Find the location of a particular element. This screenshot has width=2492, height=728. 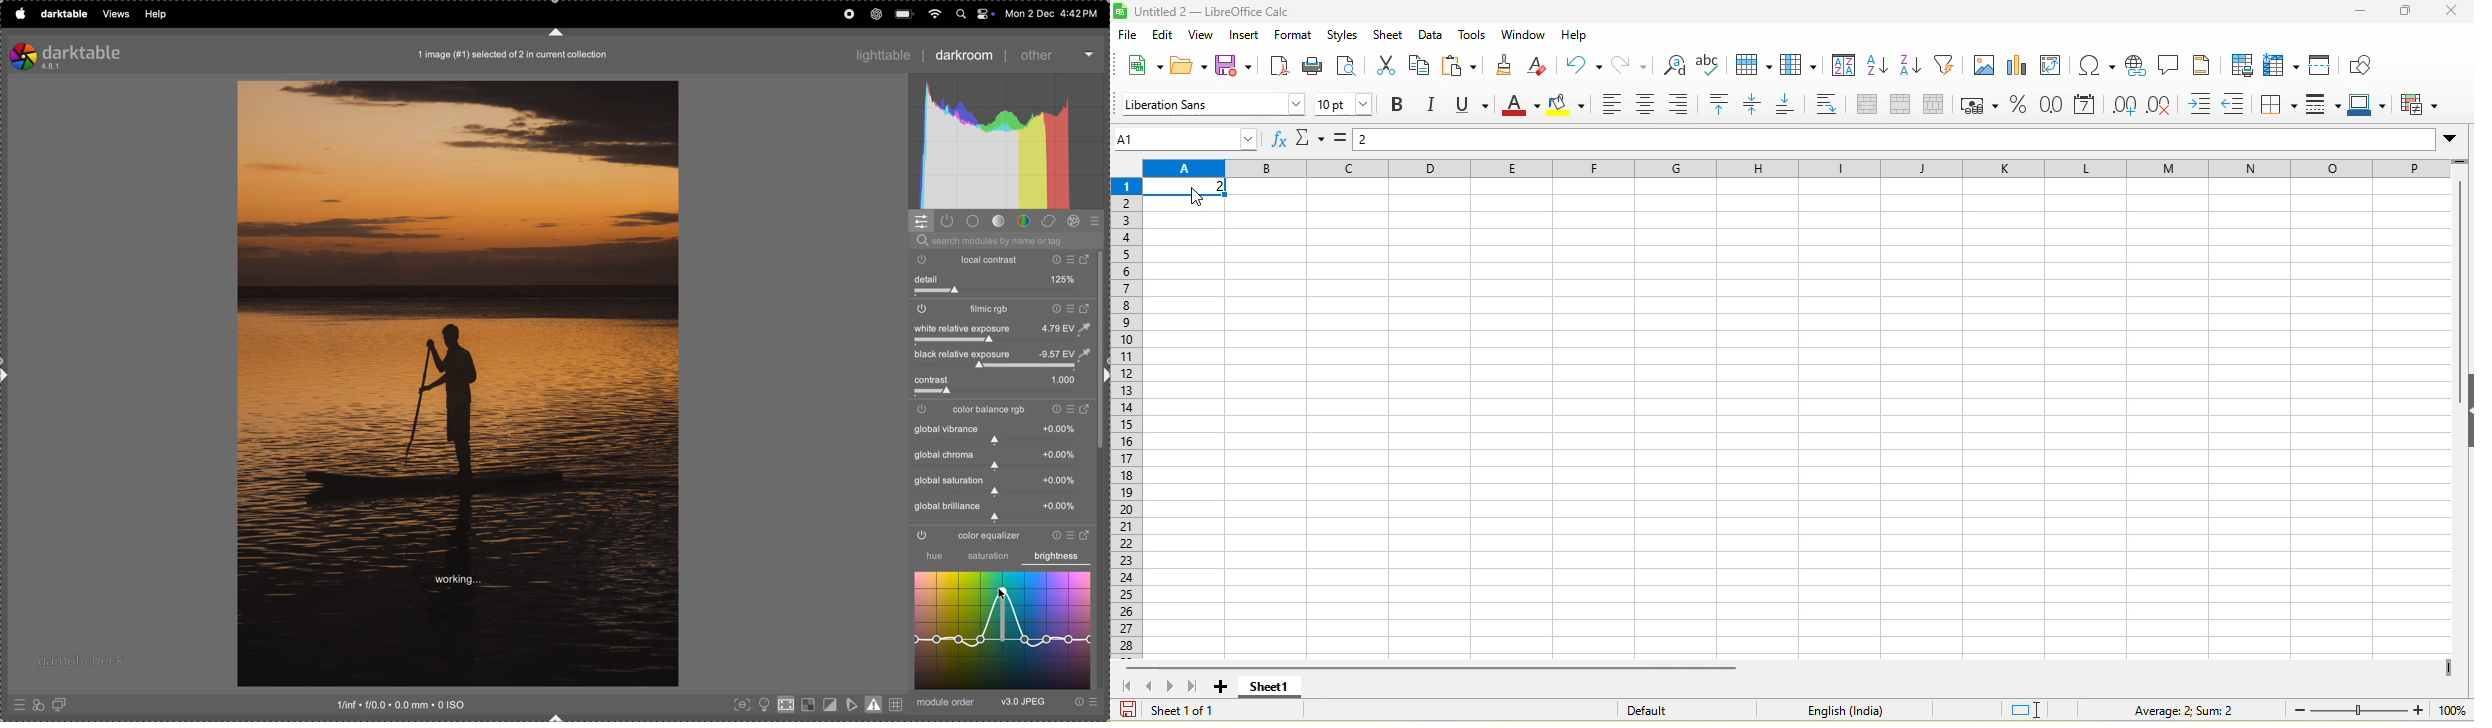

more rows is located at coordinates (2461, 166).